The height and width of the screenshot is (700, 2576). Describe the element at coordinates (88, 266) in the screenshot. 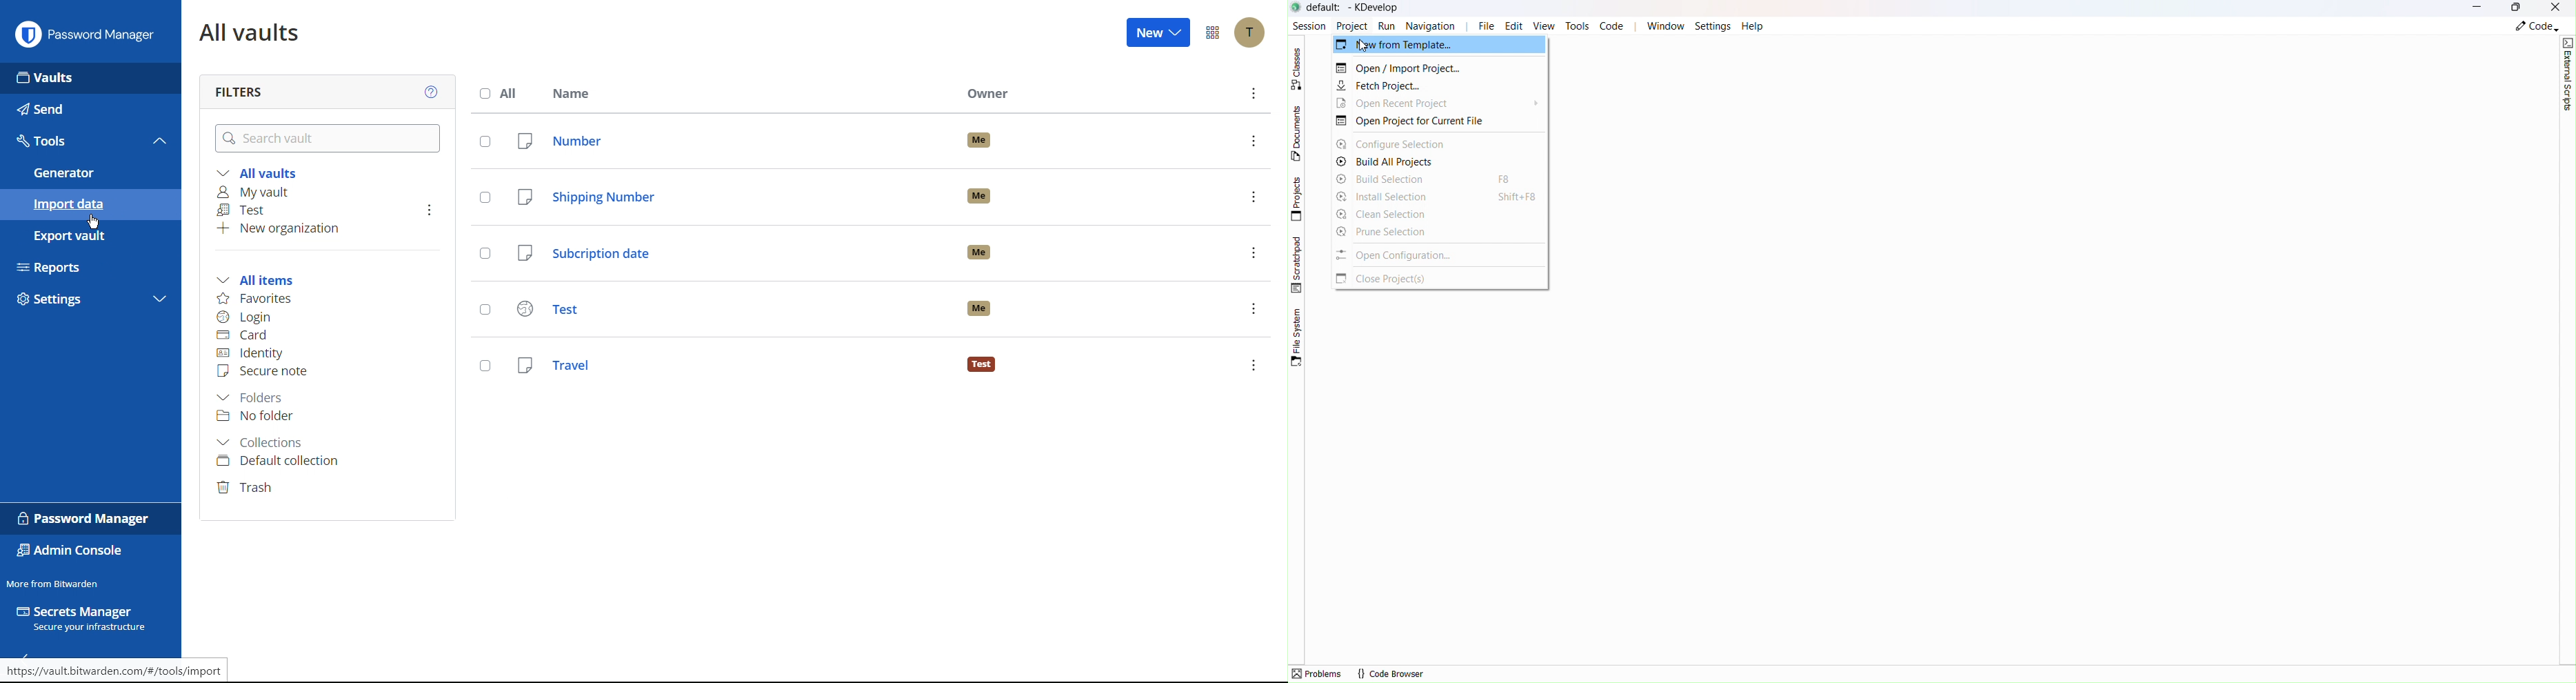

I see `Reports` at that location.